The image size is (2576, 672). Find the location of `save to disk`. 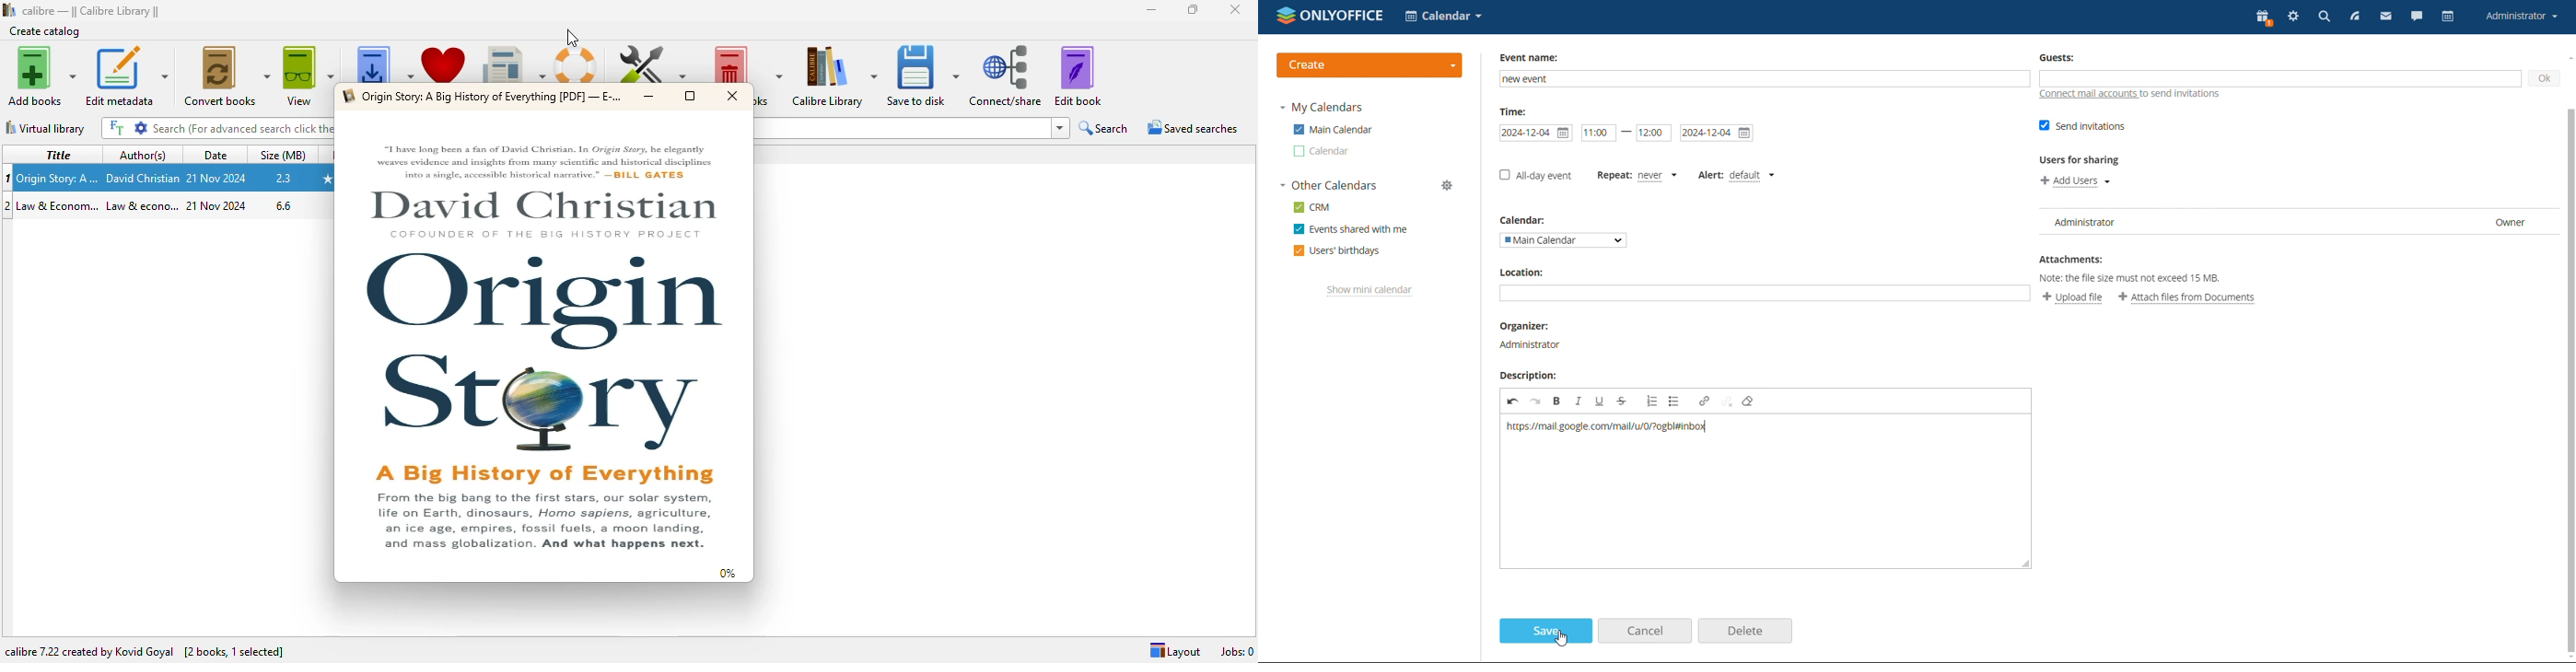

save to disk is located at coordinates (924, 76).